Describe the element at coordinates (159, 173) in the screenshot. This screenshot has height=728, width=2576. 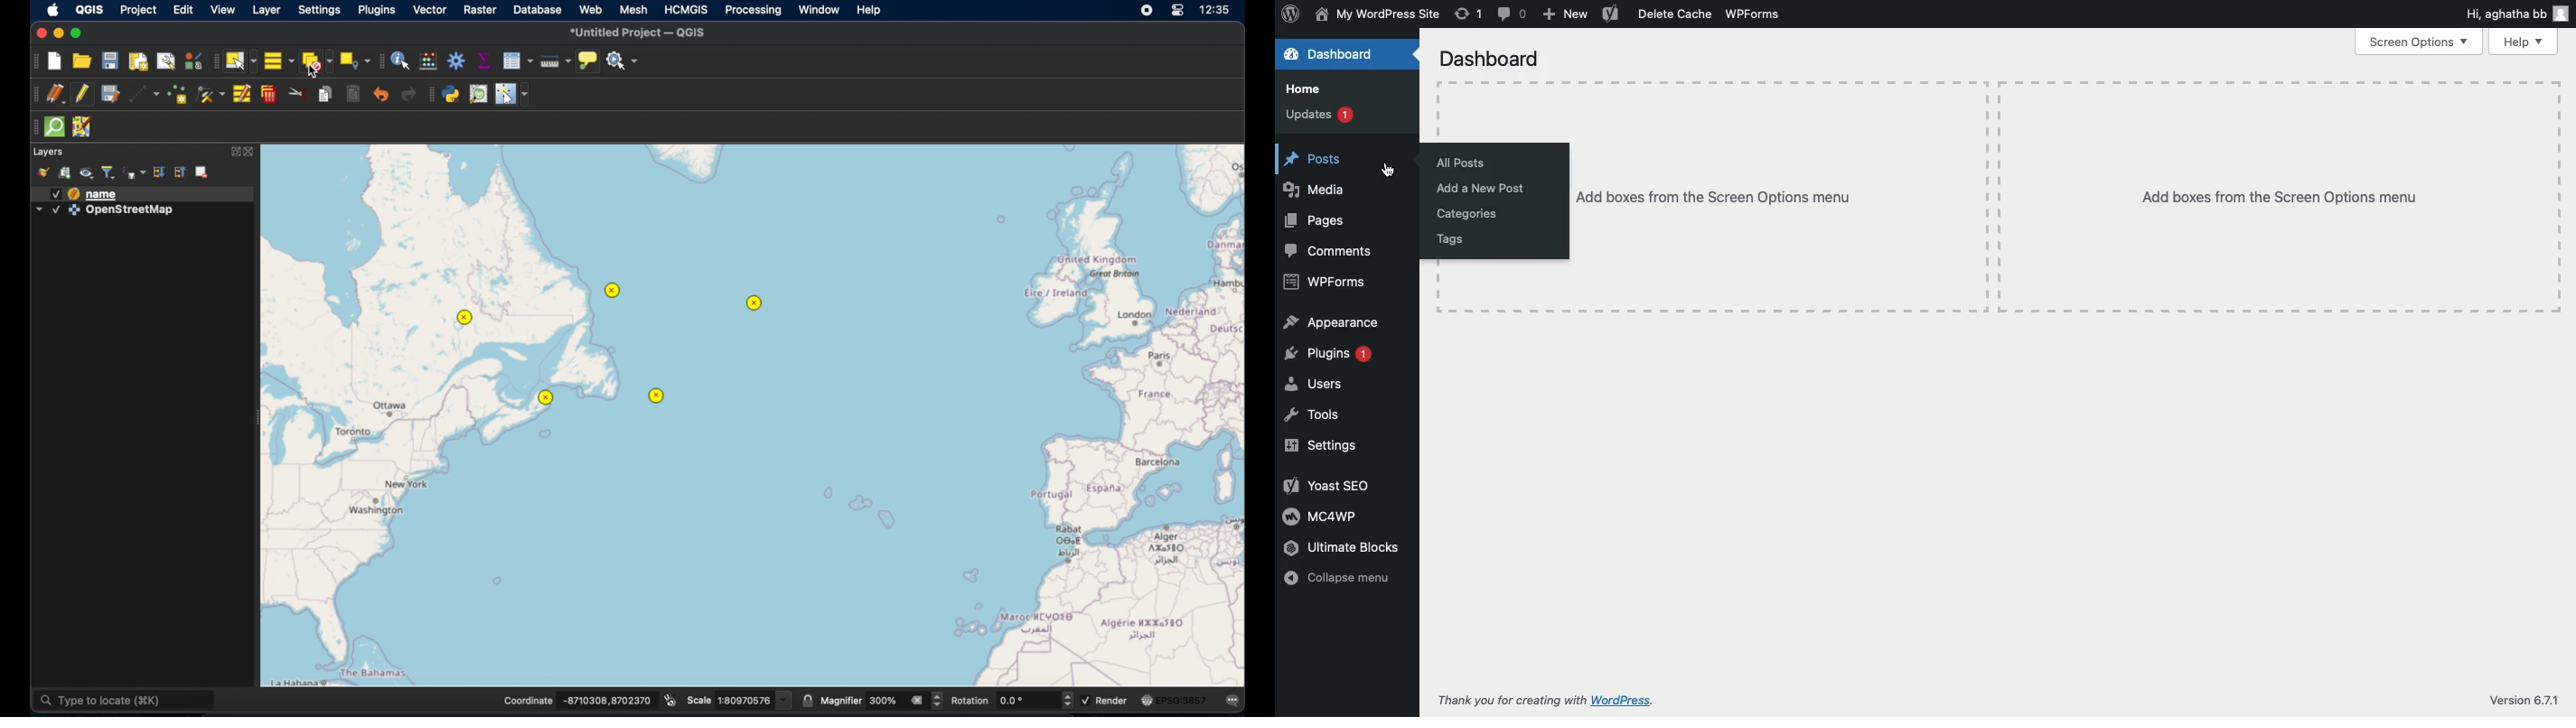
I see `collapse all` at that location.